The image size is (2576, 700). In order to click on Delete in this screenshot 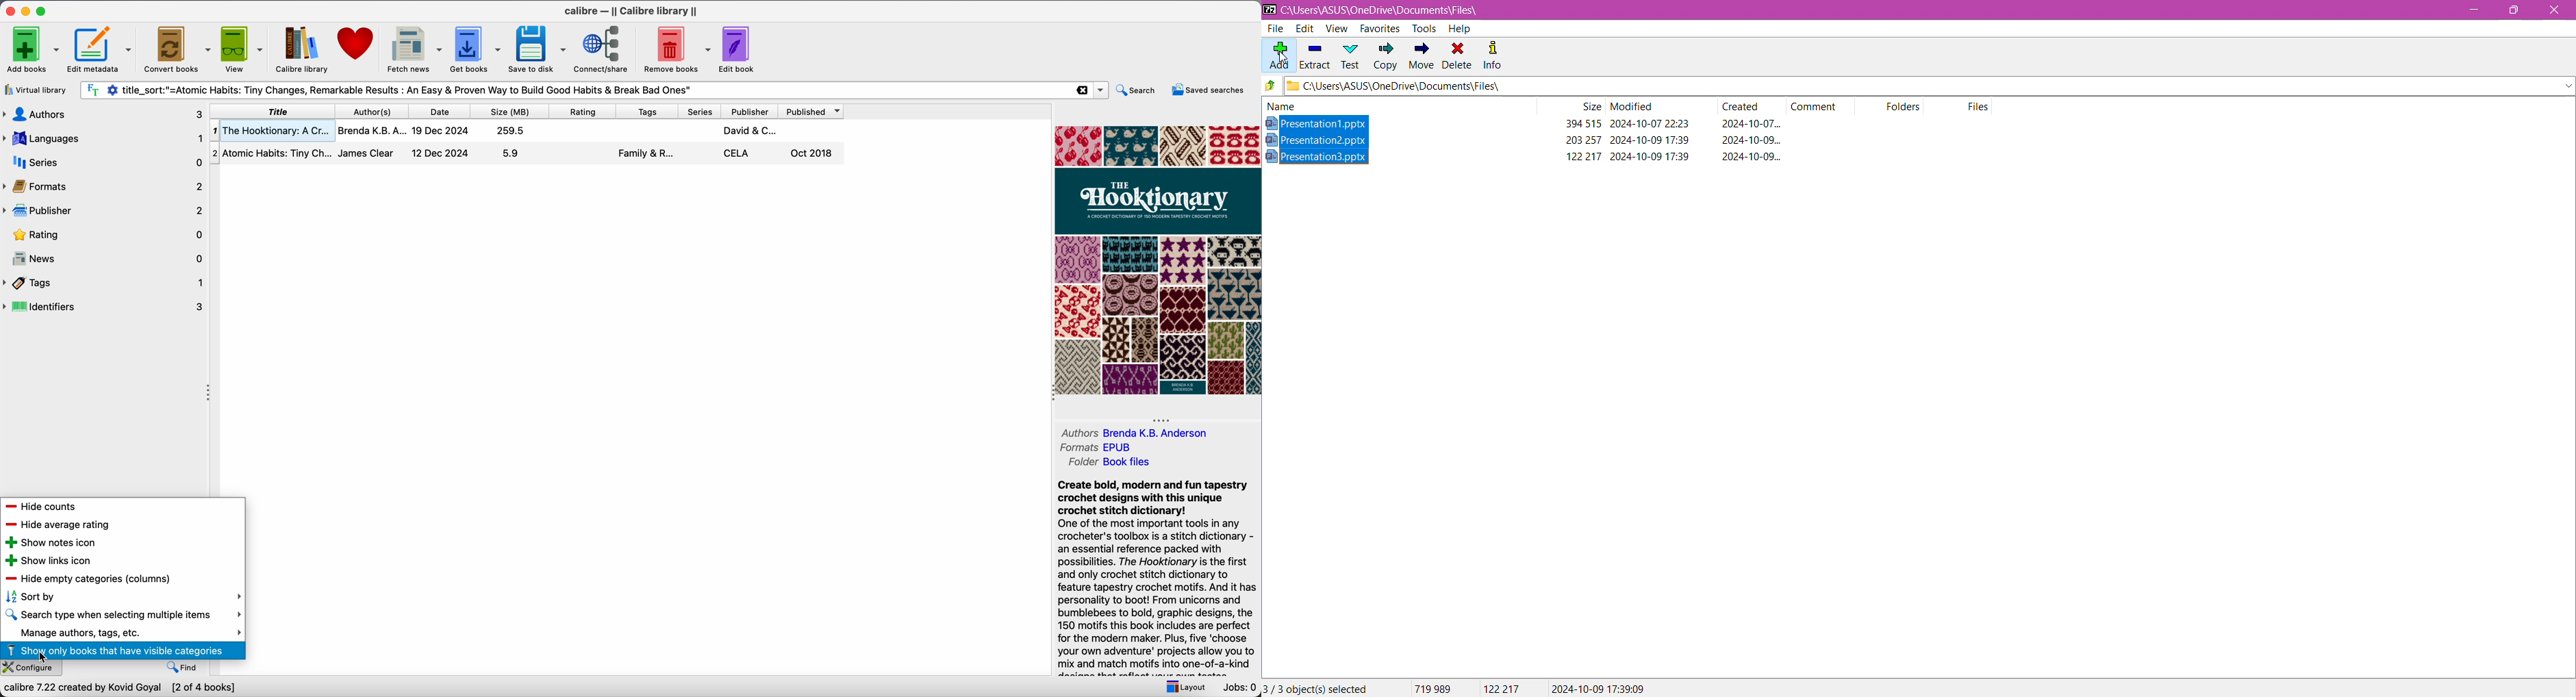, I will do `click(1458, 55)`.